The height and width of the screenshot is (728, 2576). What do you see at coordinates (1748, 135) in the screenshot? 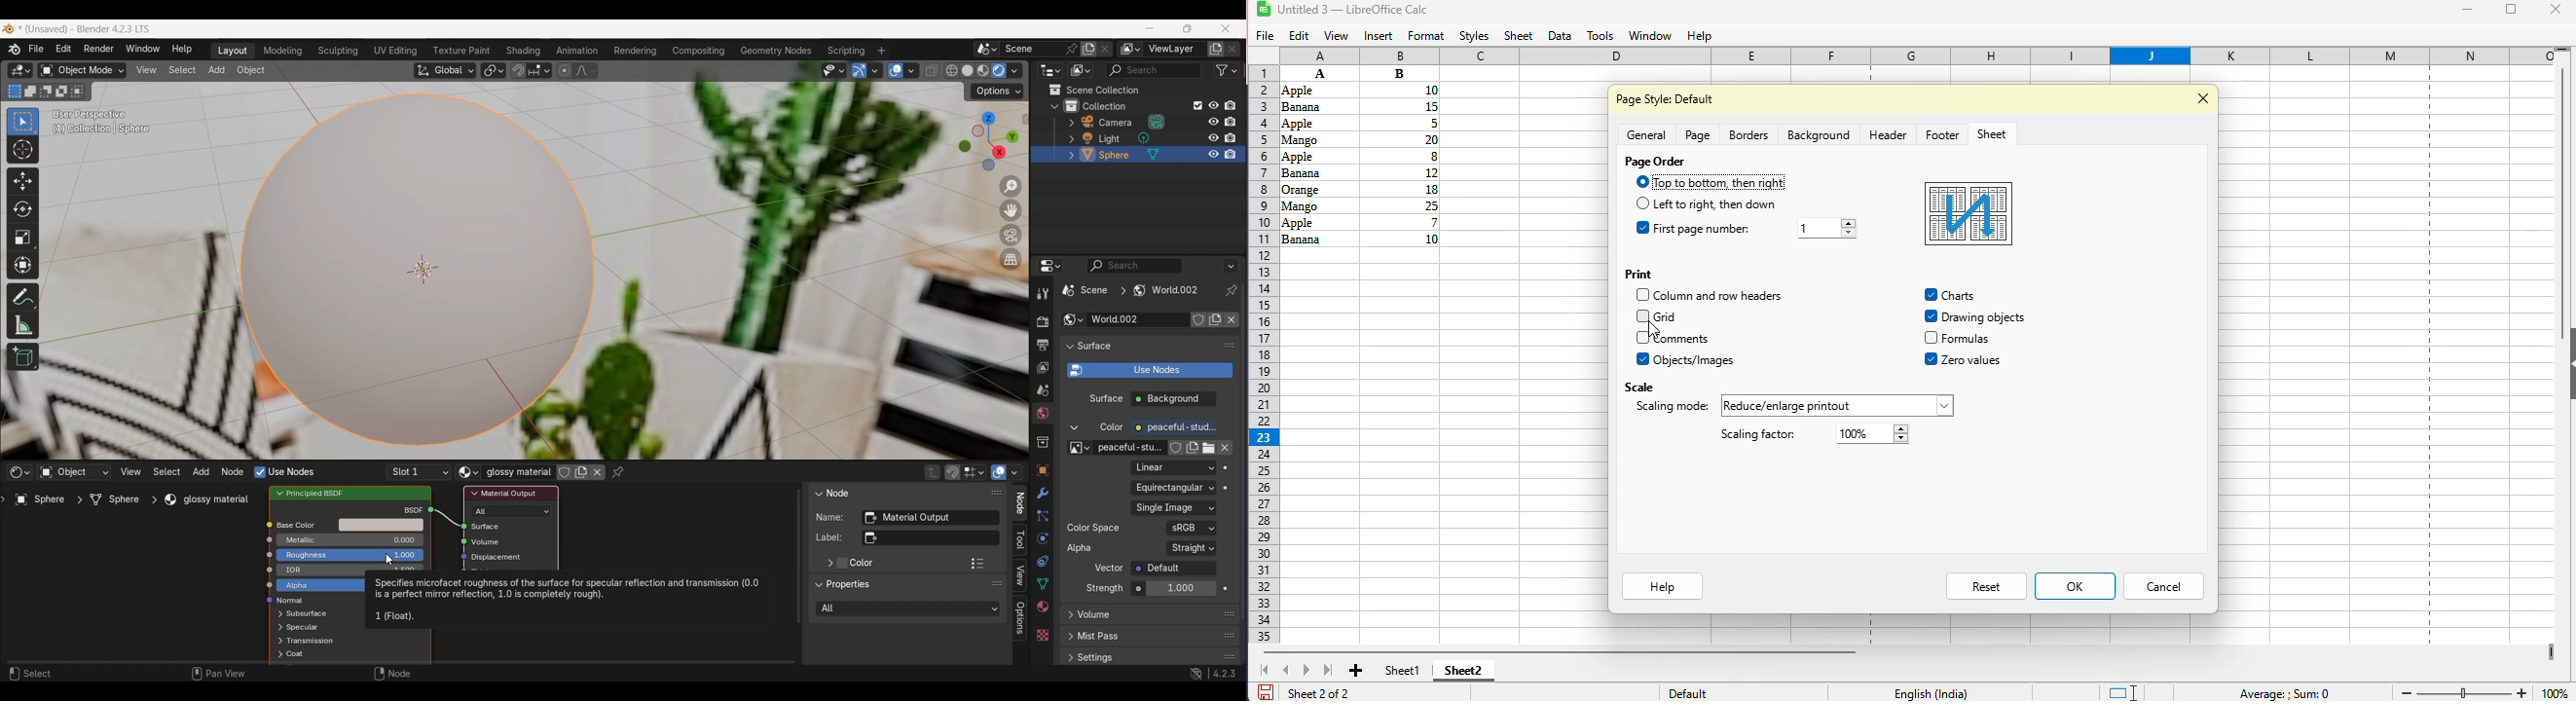
I see `borders` at bounding box center [1748, 135].